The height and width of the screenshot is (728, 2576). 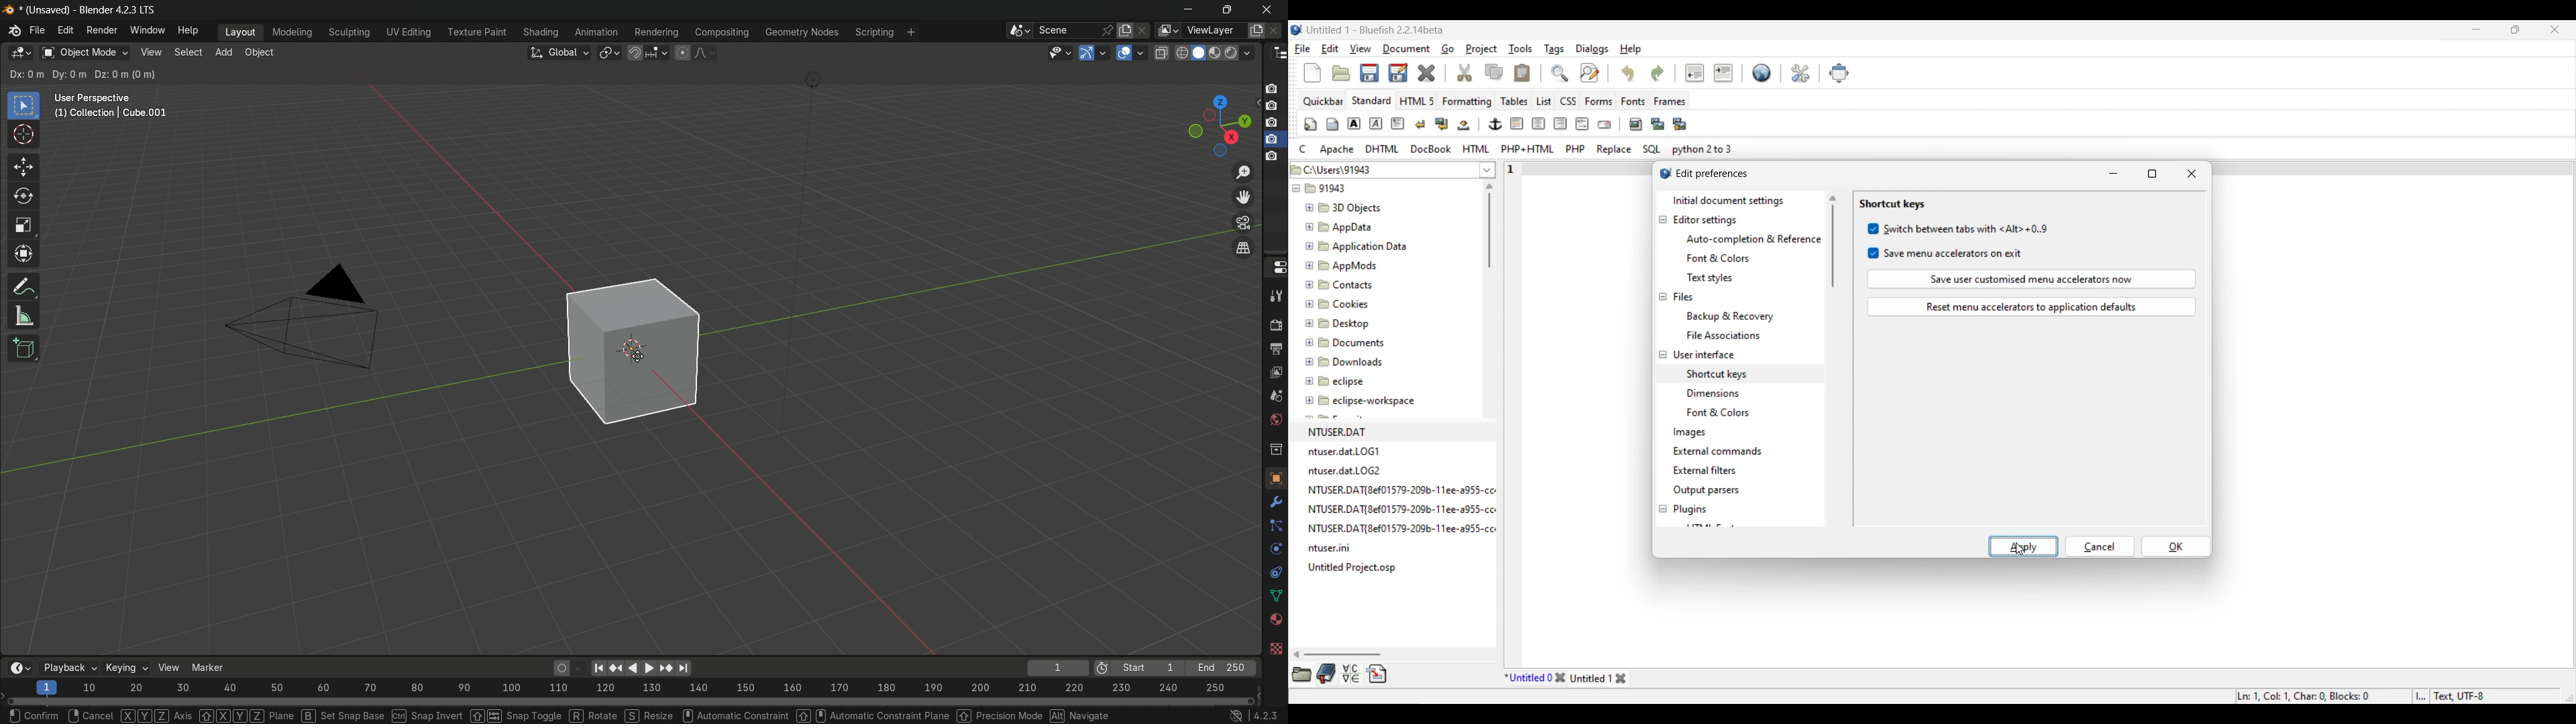 I want to click on More tool options, so click(x=1339, y=674).